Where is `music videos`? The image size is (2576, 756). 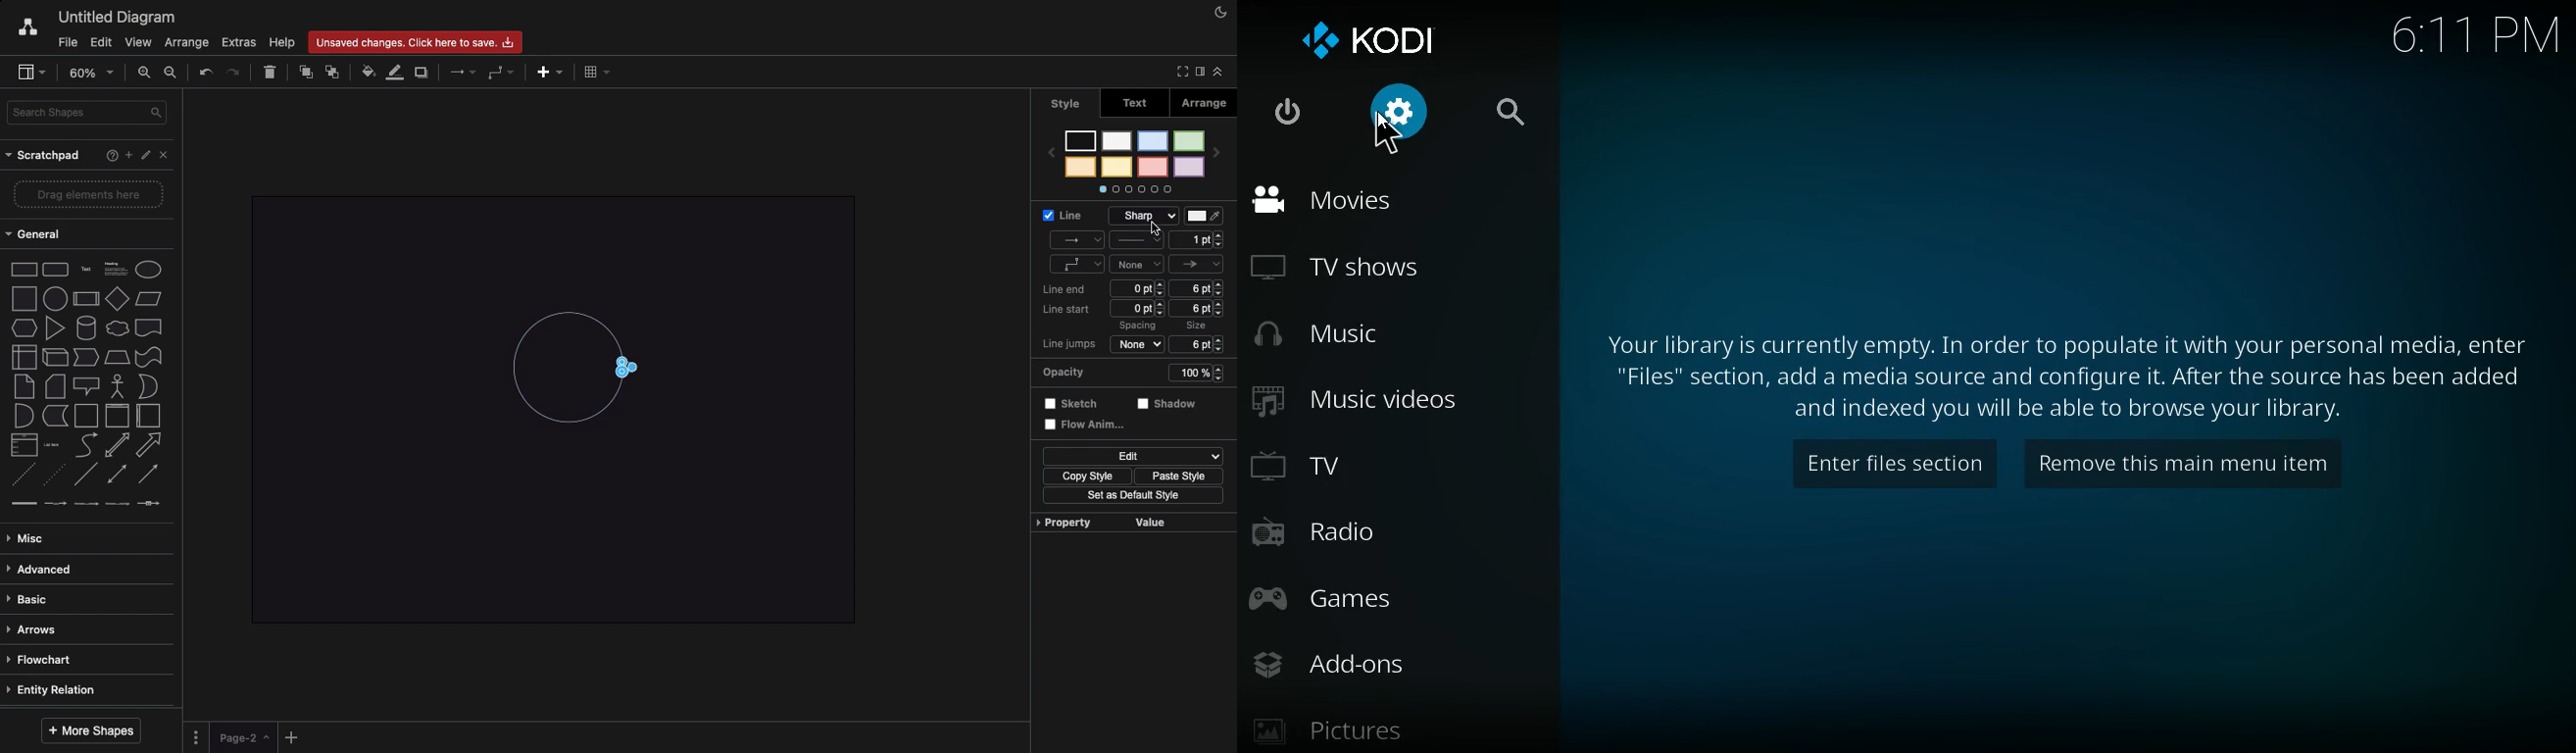
music videos is located at coordinates (1389, 403).